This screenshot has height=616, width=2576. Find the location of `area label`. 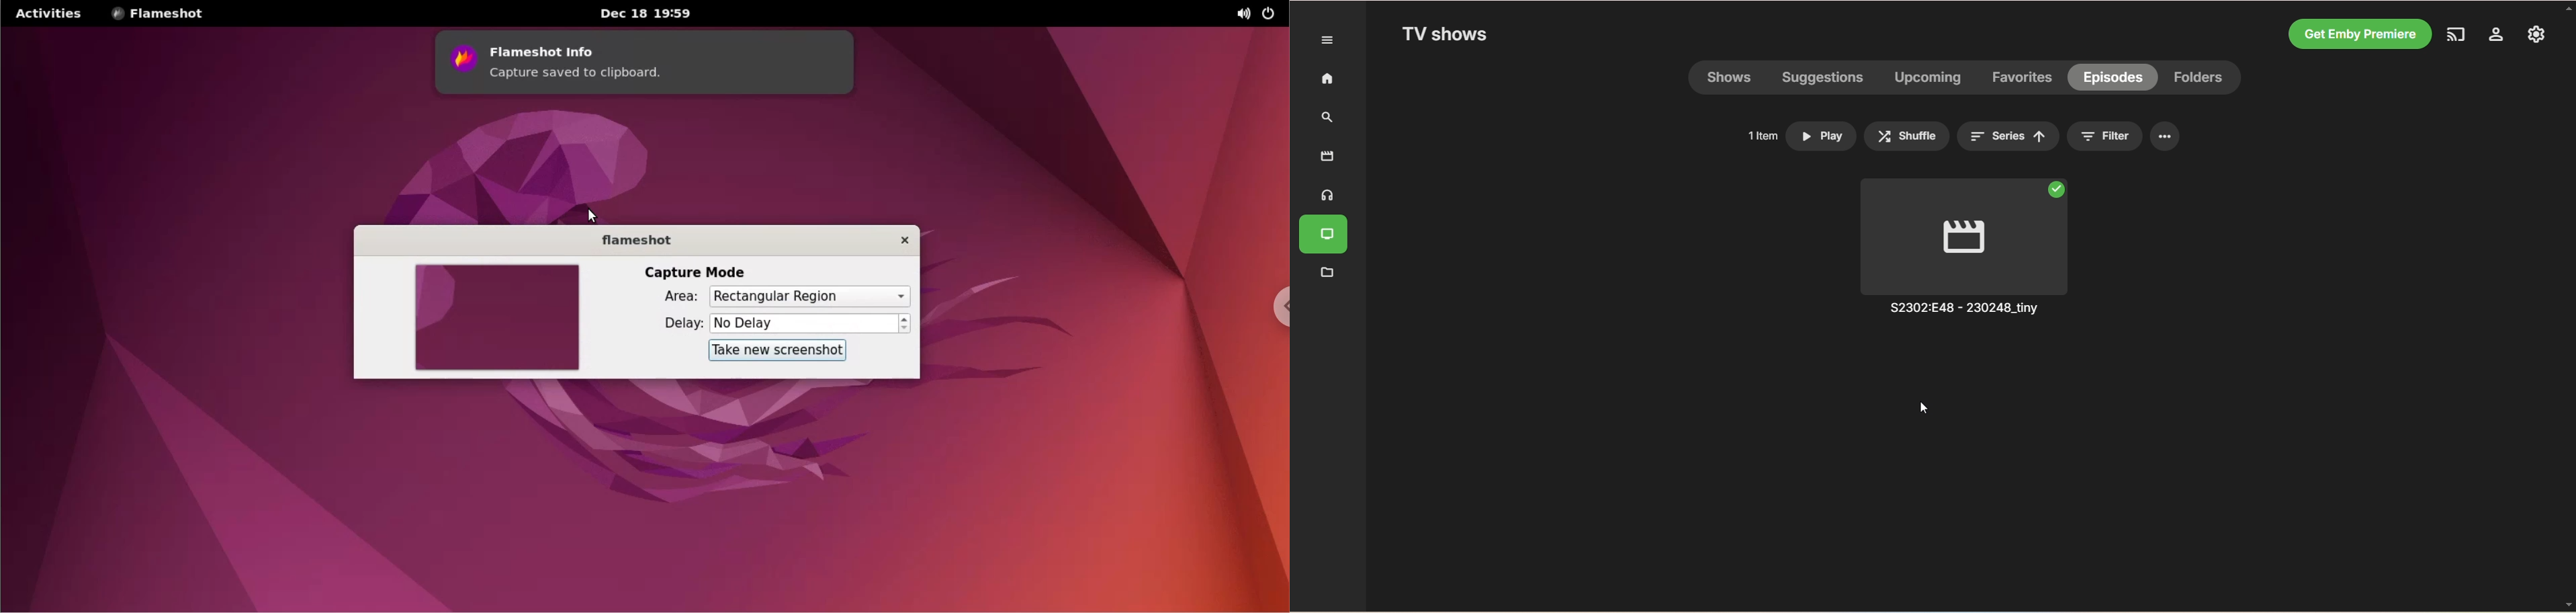

area label is located at coordinates (668, 297).